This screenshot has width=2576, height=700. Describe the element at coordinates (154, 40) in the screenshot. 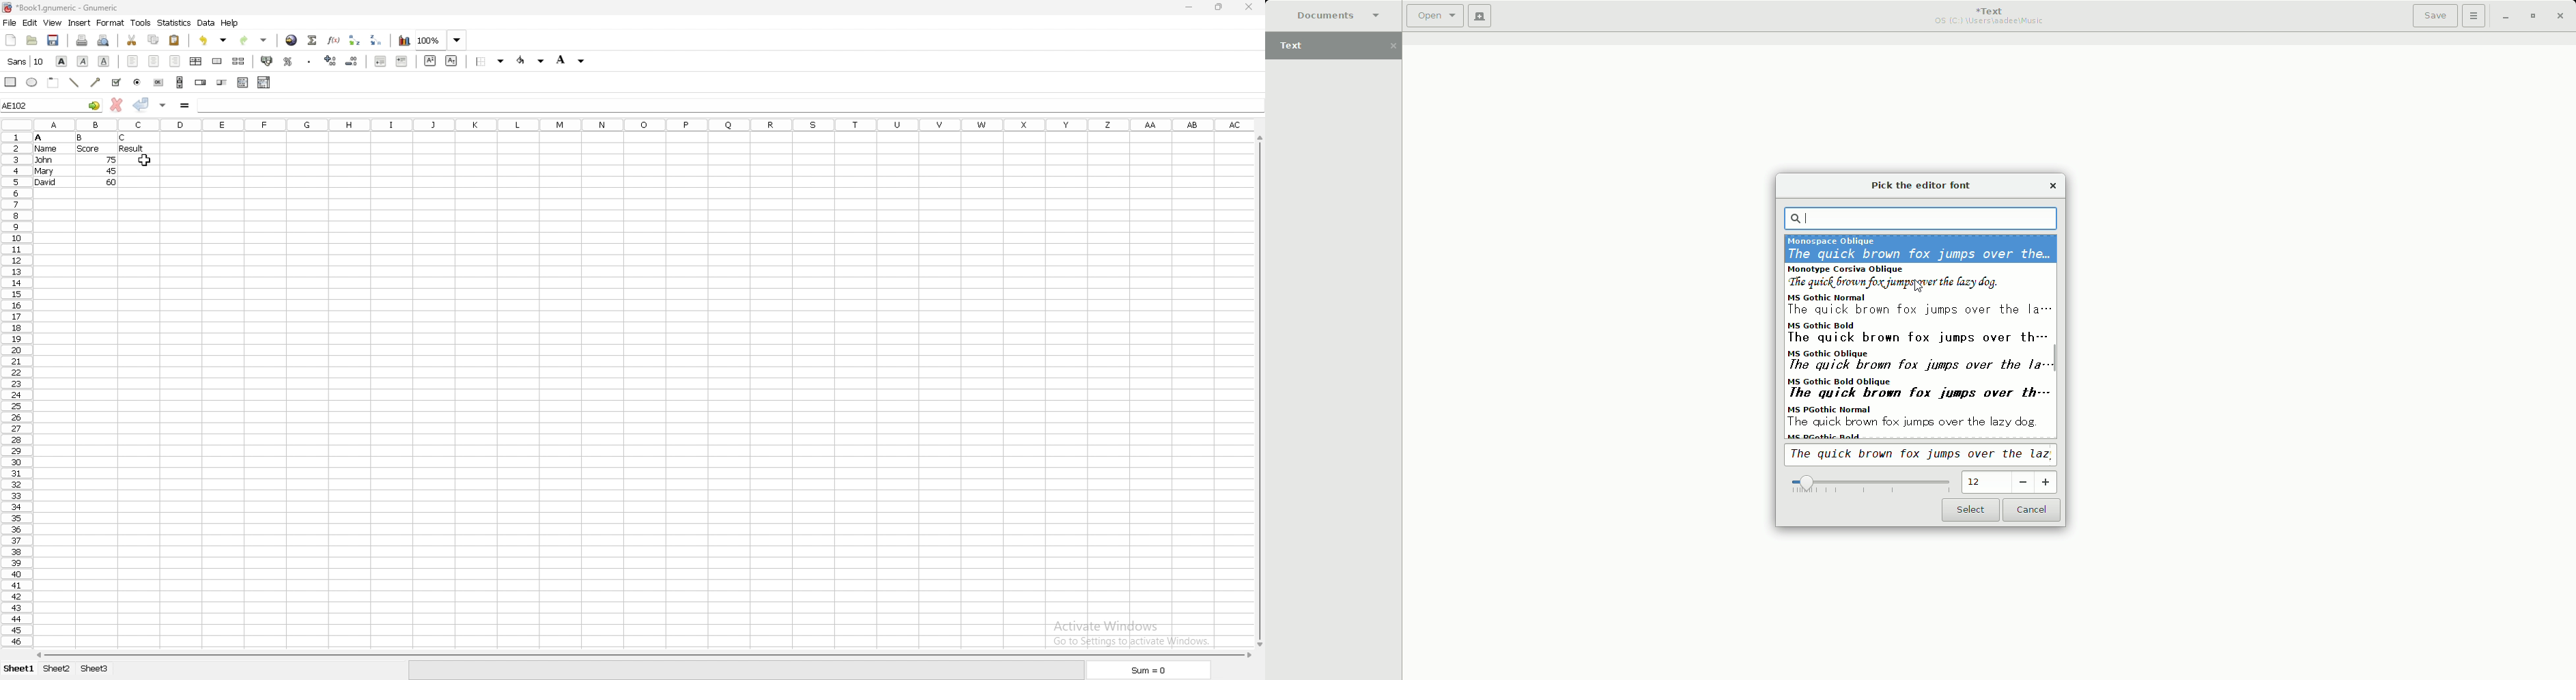

I see `copy` at that location.